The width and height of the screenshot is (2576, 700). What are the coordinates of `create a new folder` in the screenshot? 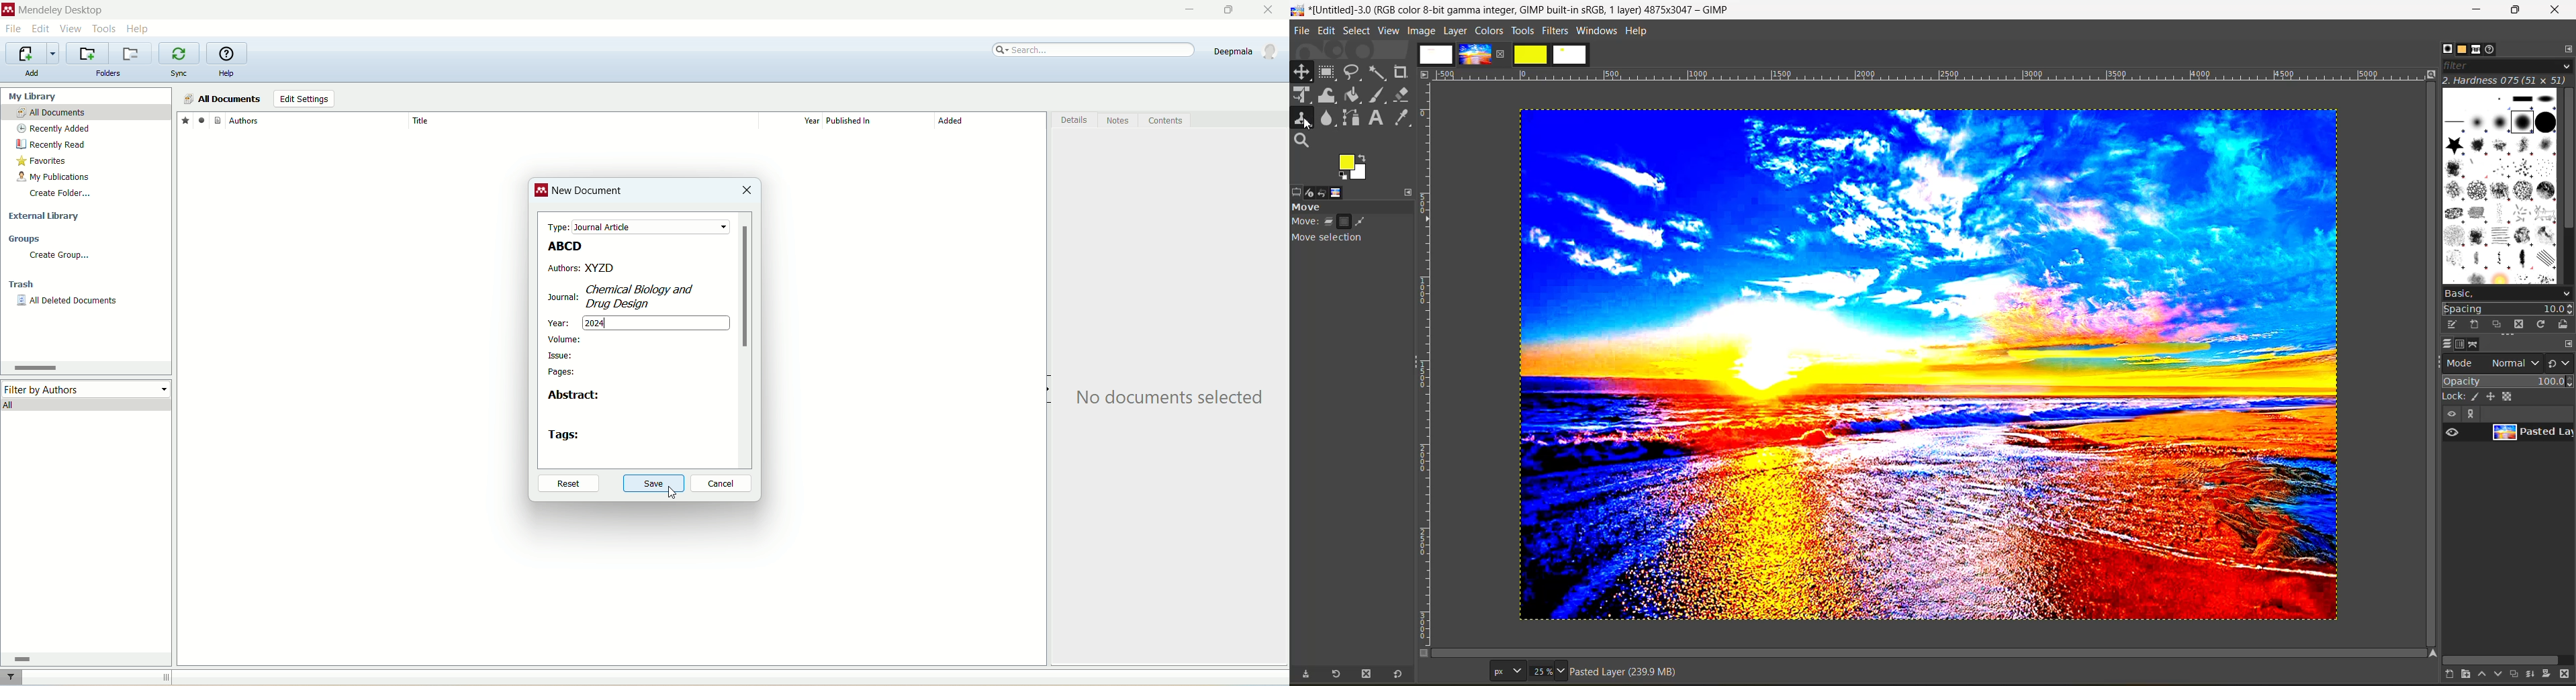 It's located at (87, 54).